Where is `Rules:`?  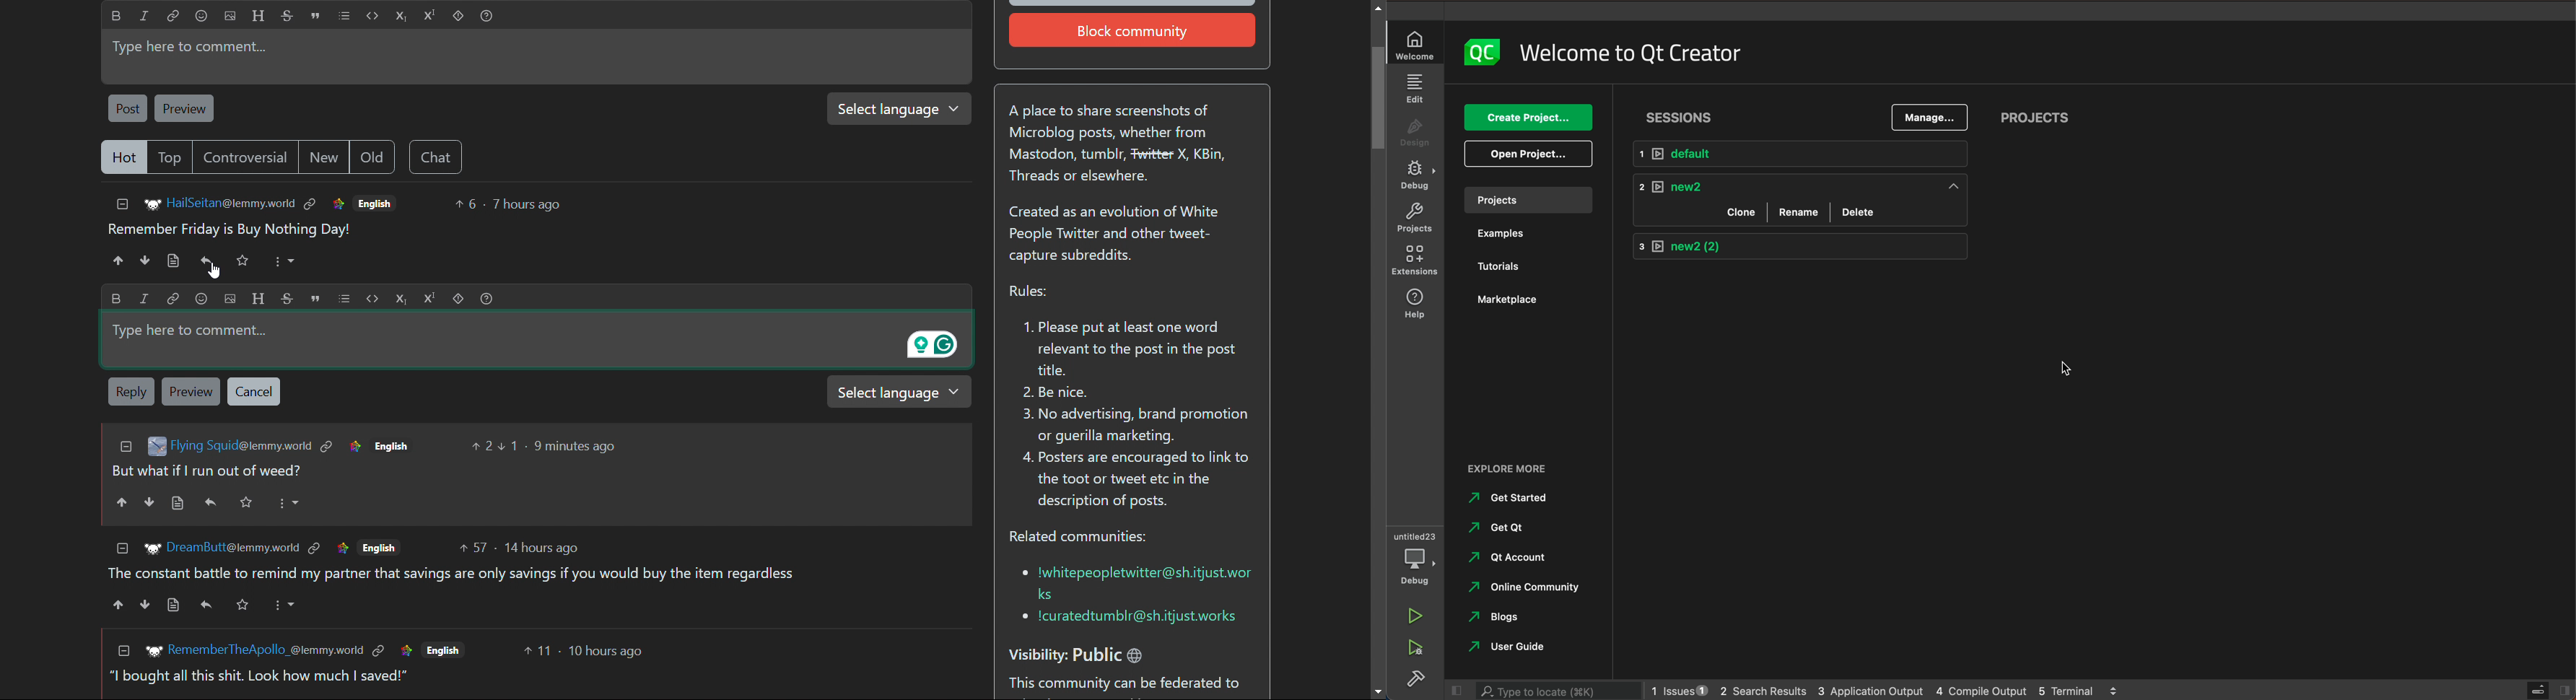
Rules: is located at coordinates (1026, 292).